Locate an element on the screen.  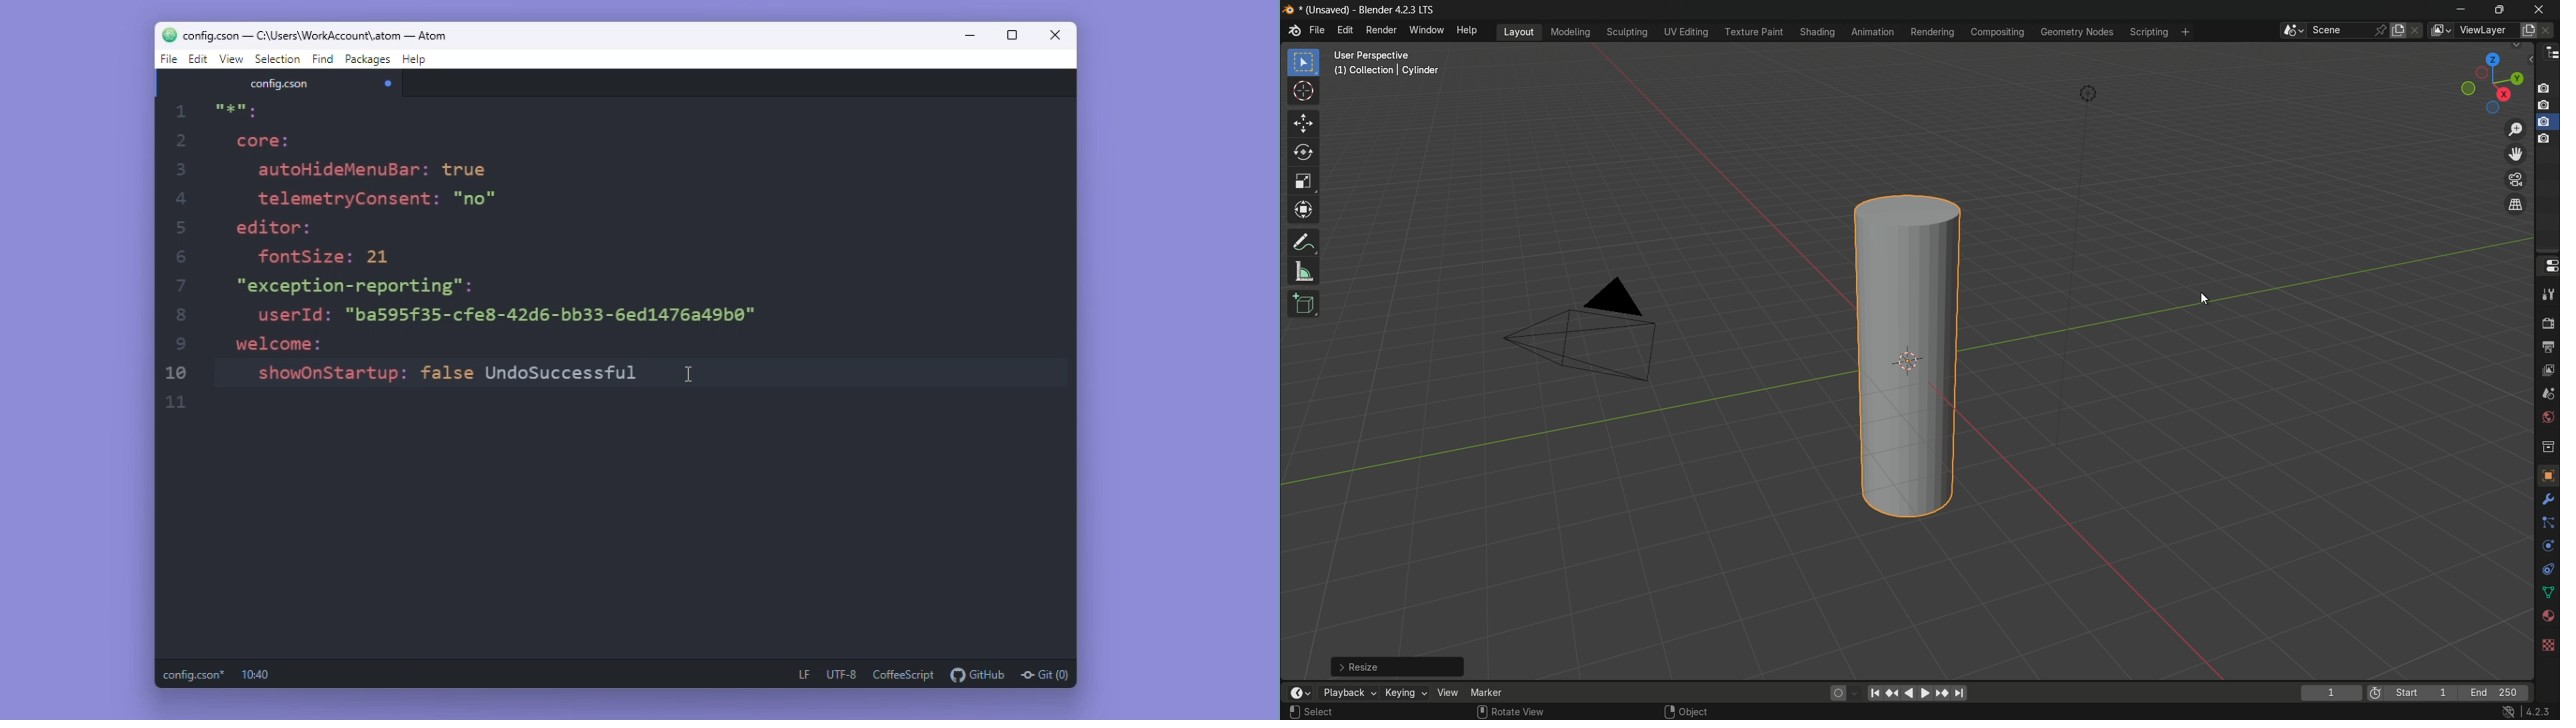
textures is located at coordinates (2549, 642).